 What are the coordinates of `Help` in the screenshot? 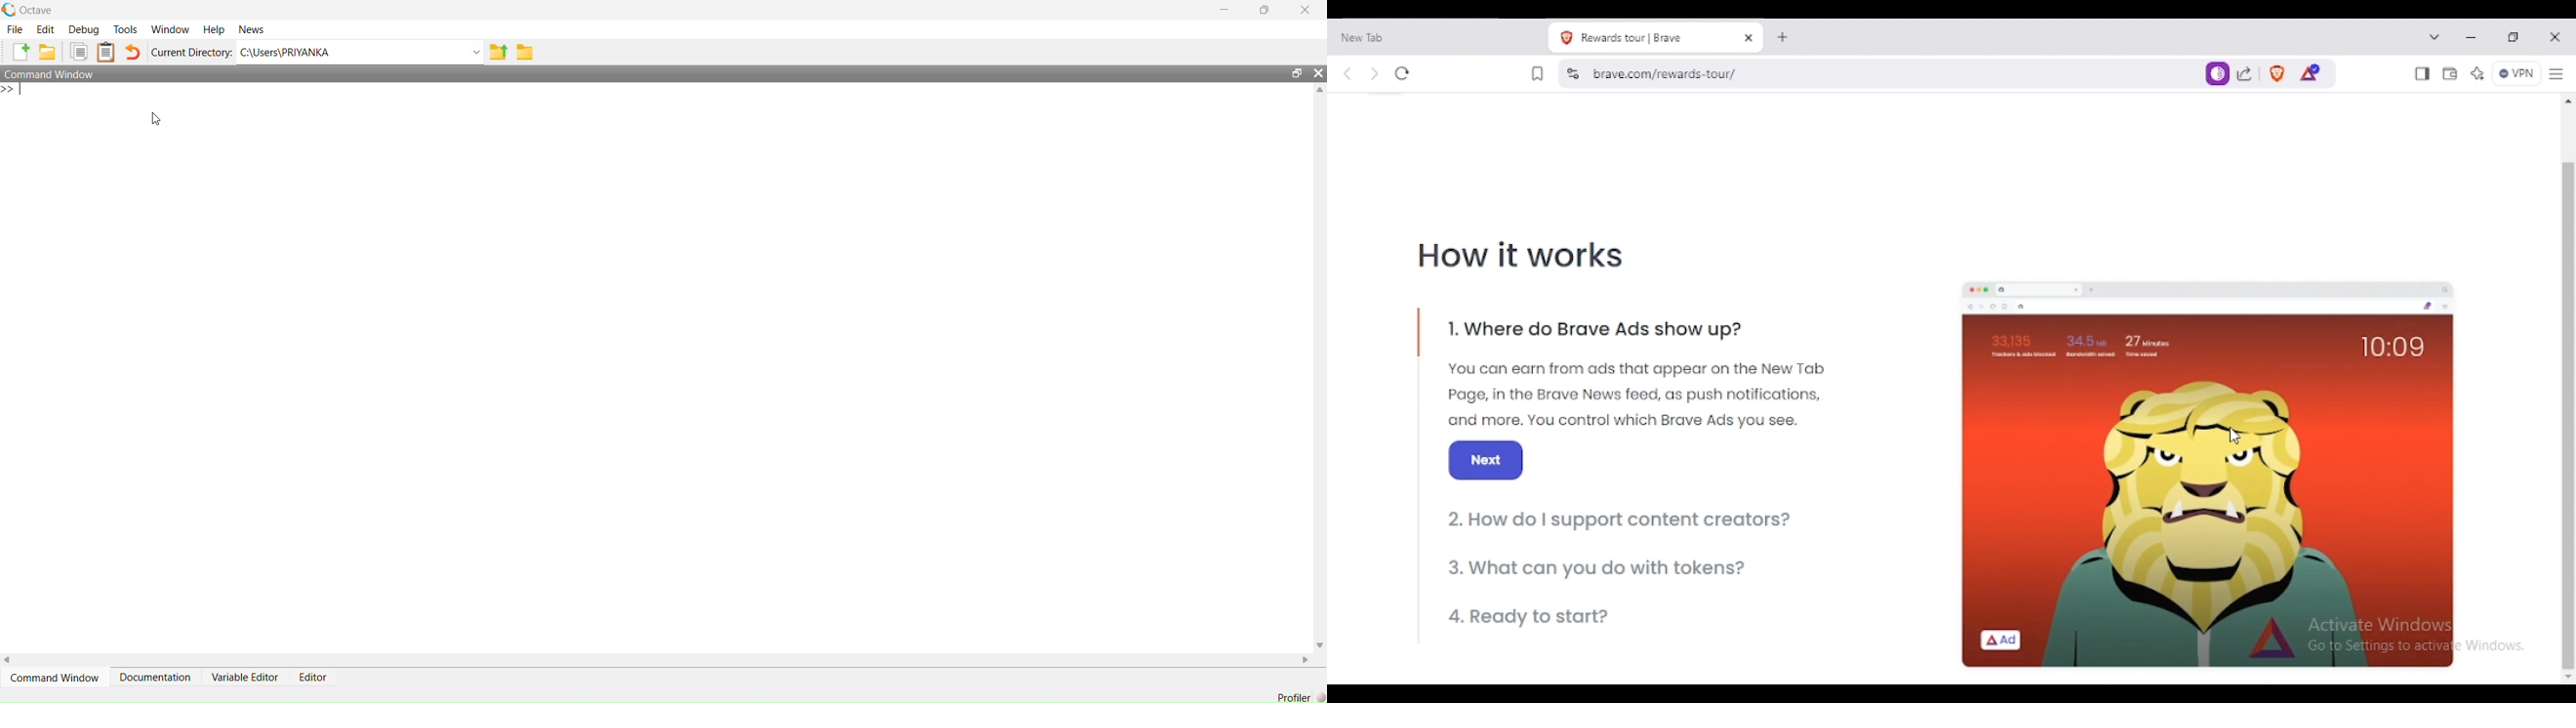 It's located at (213, 26).